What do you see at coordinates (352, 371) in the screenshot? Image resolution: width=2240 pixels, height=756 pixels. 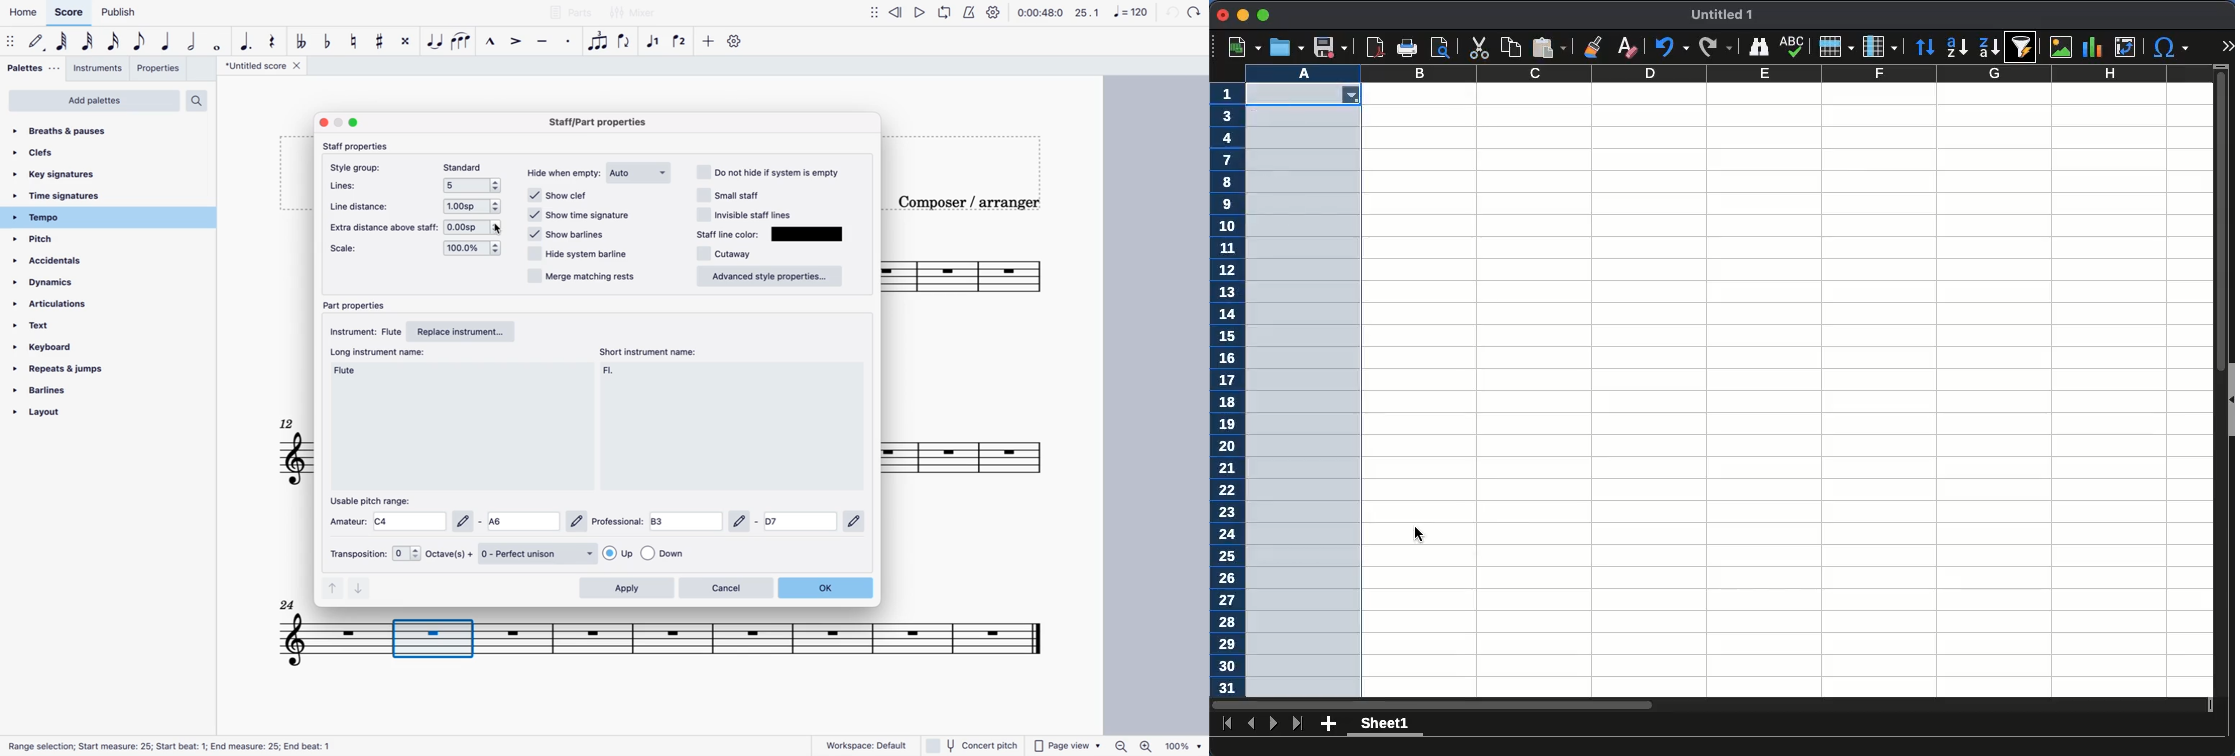 I see `long instrument name` at bounding box center [352, 371].